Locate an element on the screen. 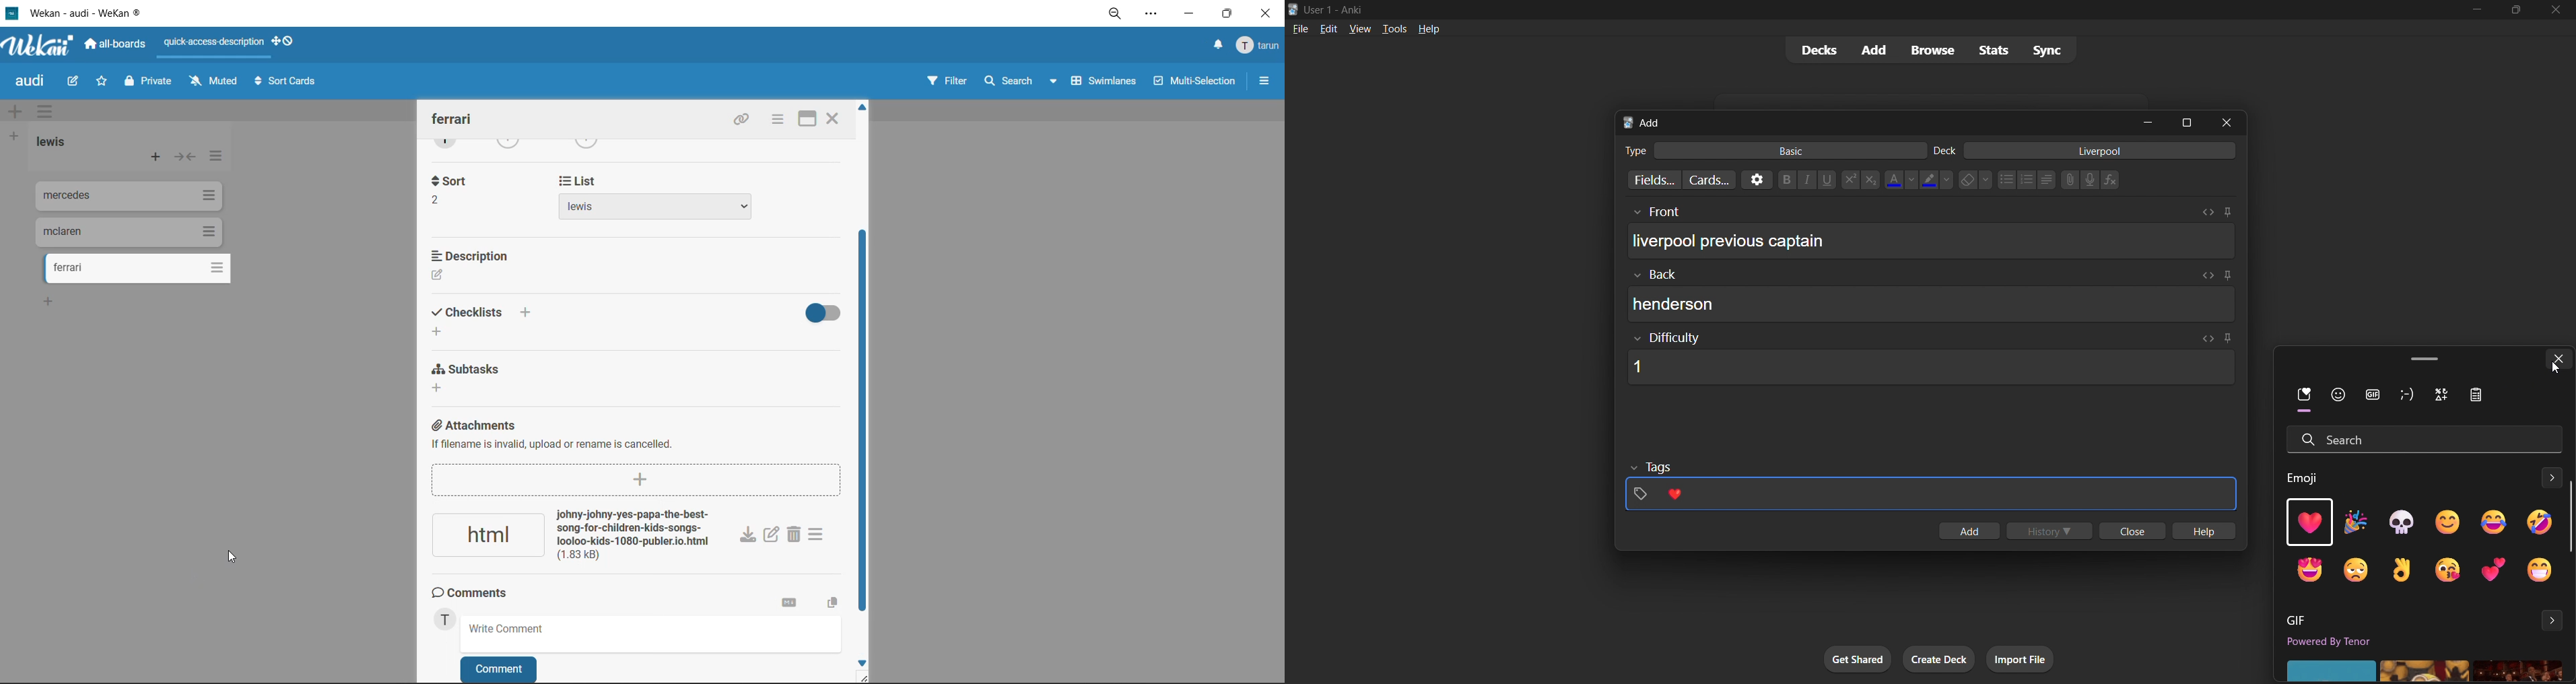 The height and width of the screenshot is (700, 2576). stats is located at coordinates (1995, 50).